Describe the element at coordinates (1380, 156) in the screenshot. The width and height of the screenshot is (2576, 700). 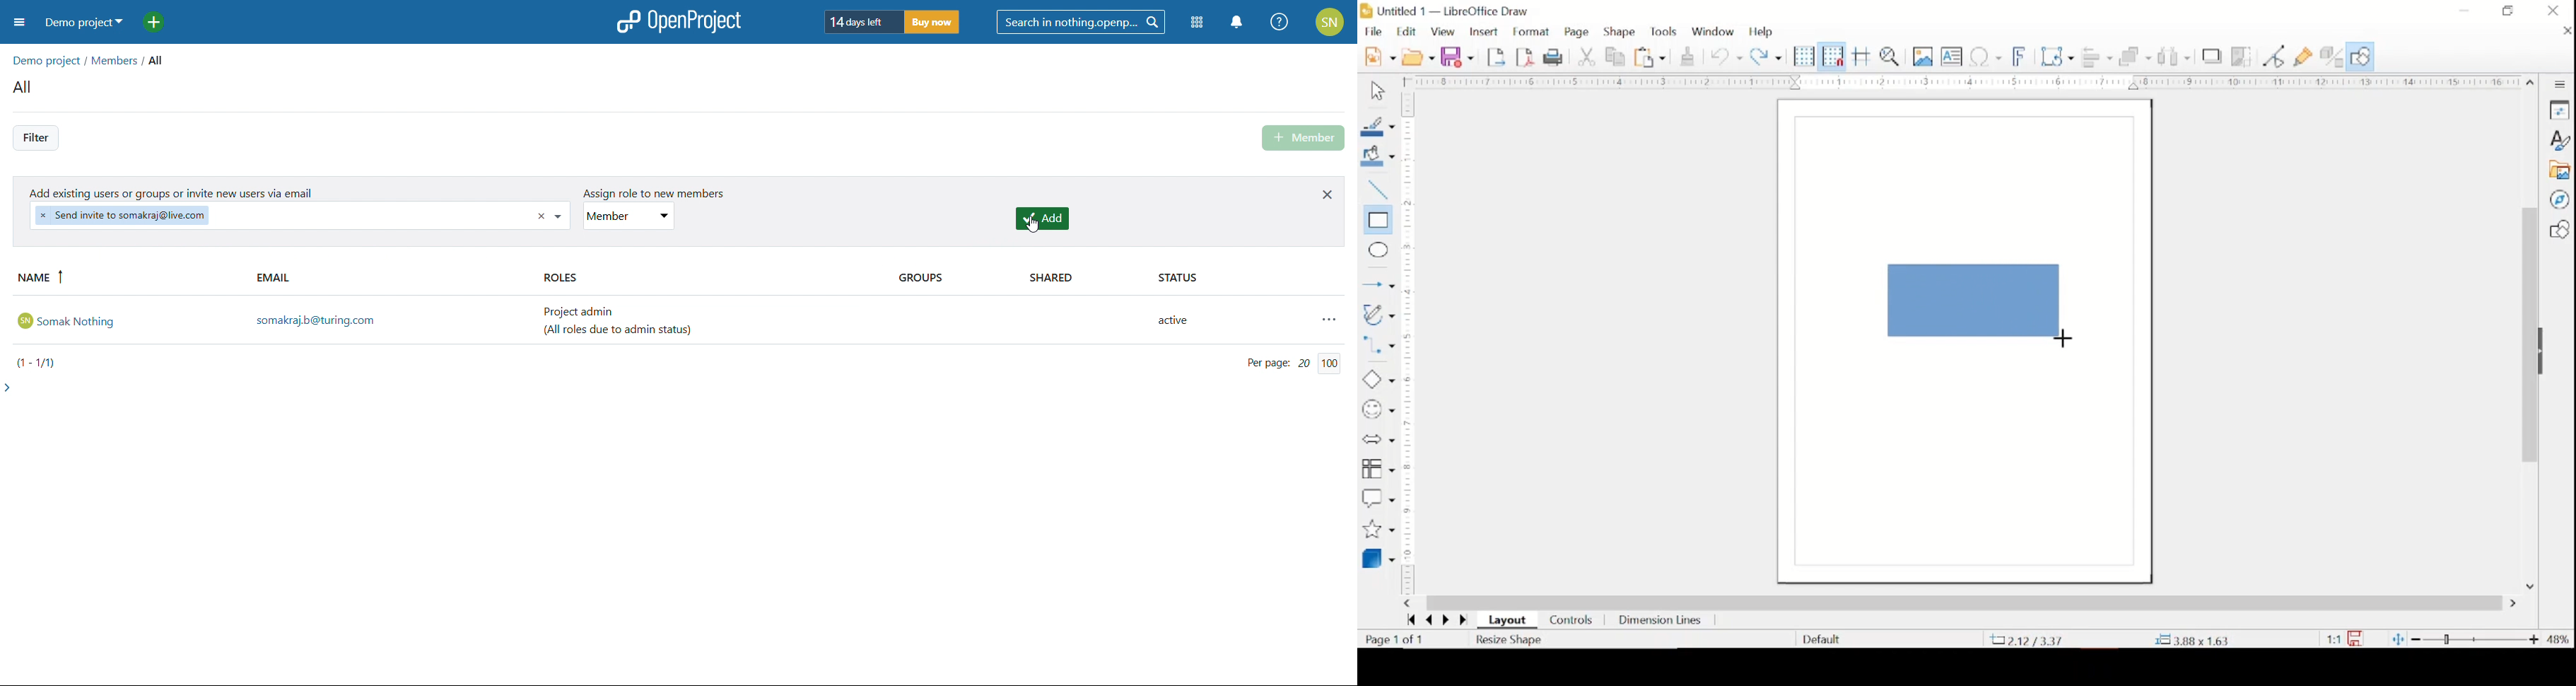
I see `fill color` at that location.